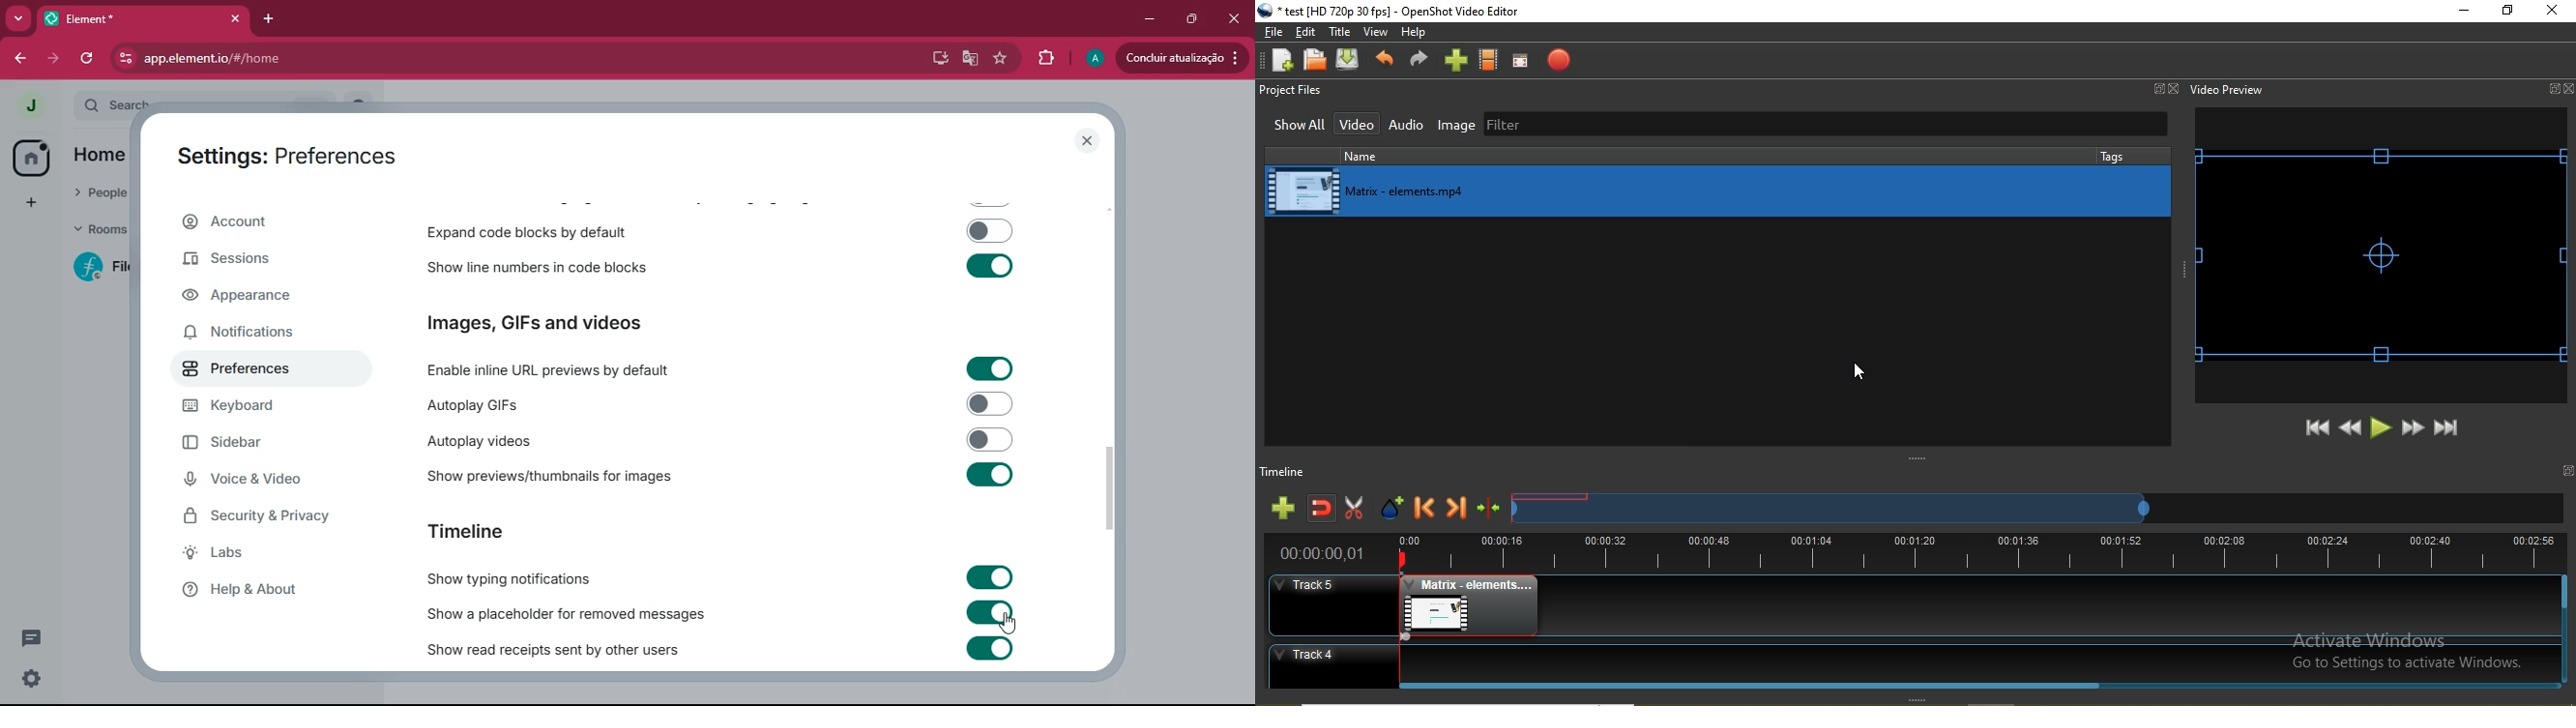 This screenshot has height=728, width=2576. Describe the element at coordinates (1831, 511) in the screenshot. I see `Timeline scrub` at that location.